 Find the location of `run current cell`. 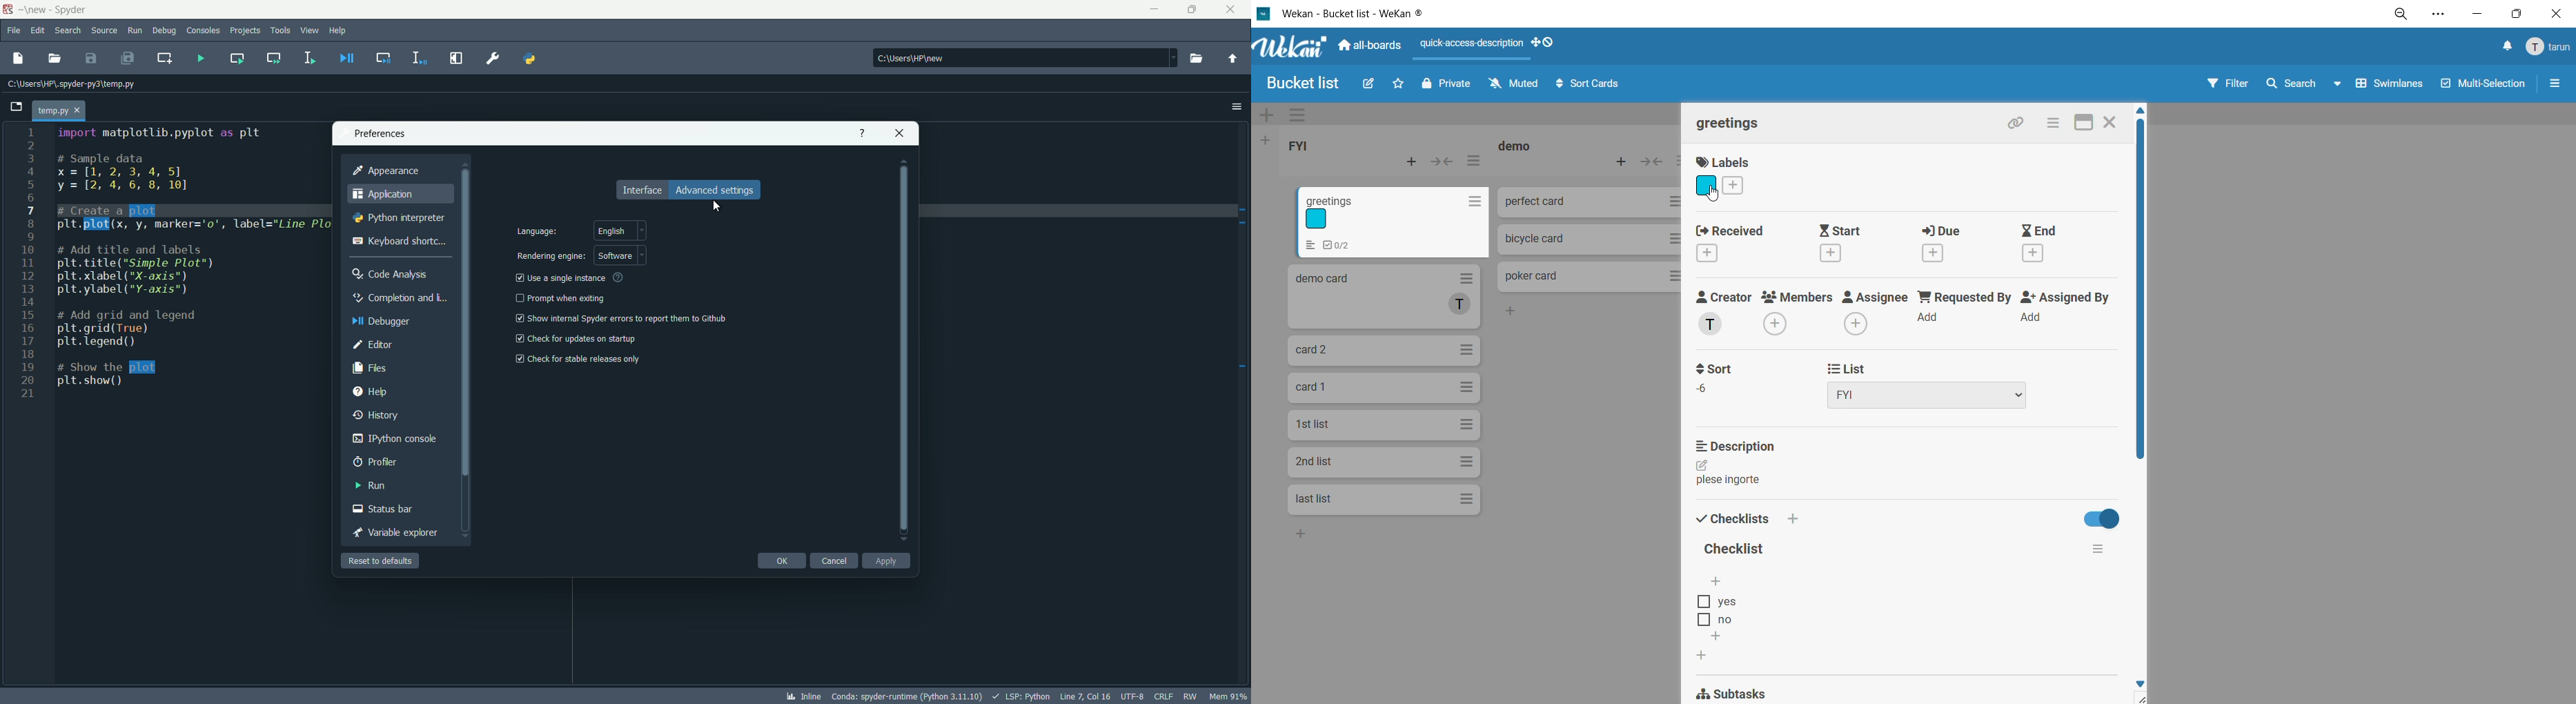

run current cell is located at coordinates (237, 58).